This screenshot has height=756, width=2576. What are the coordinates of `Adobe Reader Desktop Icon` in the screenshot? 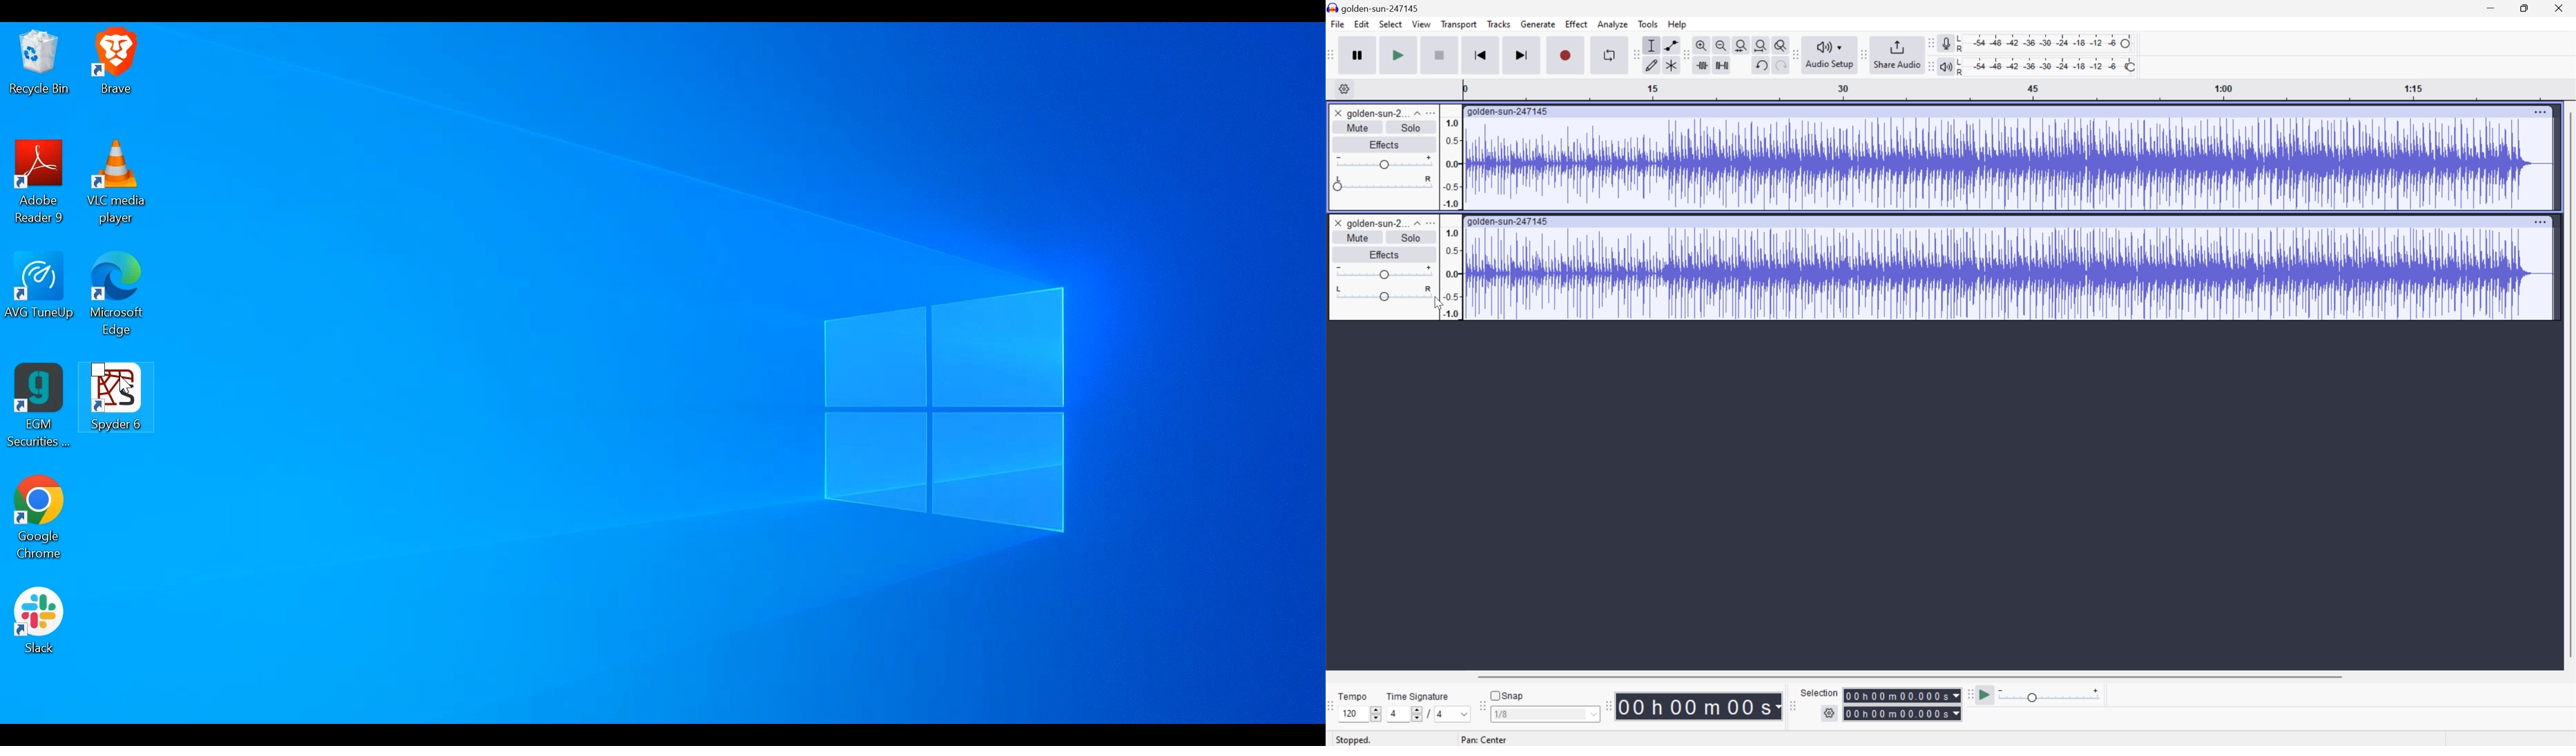 It's located at (37, 182).